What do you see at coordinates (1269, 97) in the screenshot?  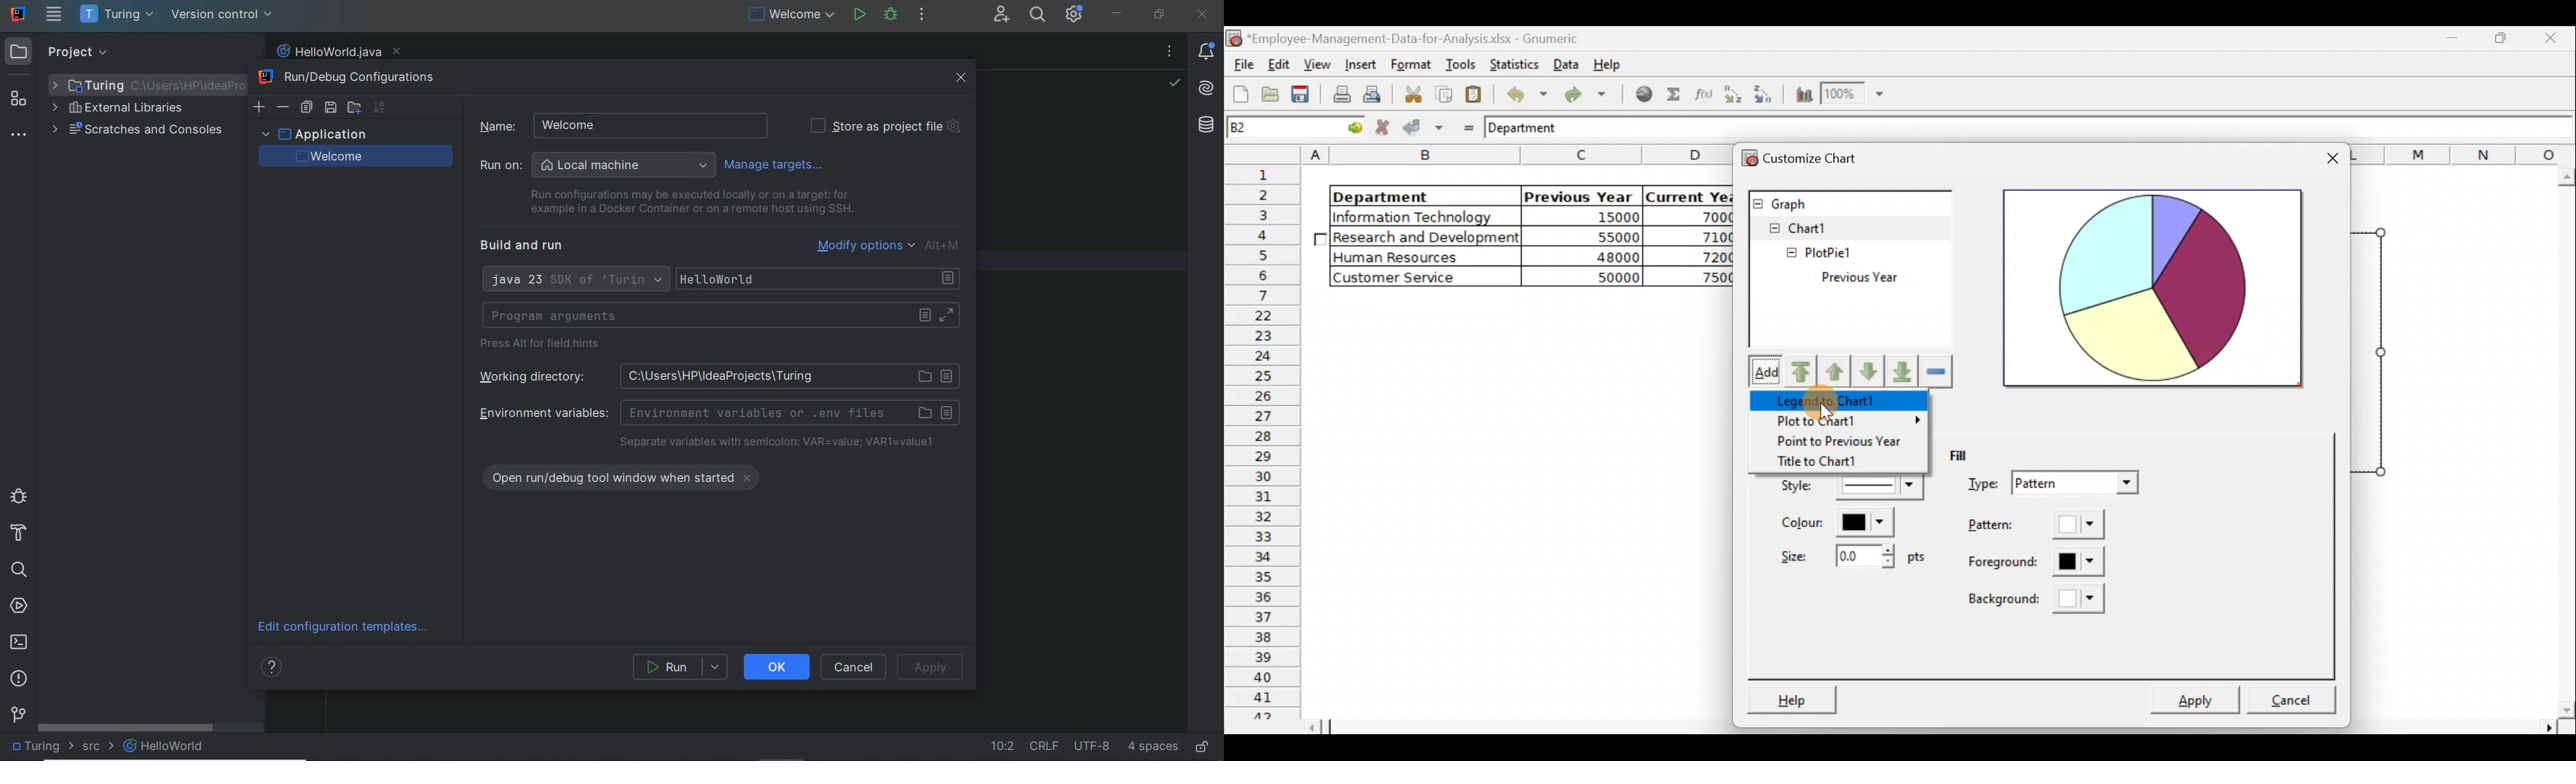 I see `Open a file` at bounding box center [1269, 97].